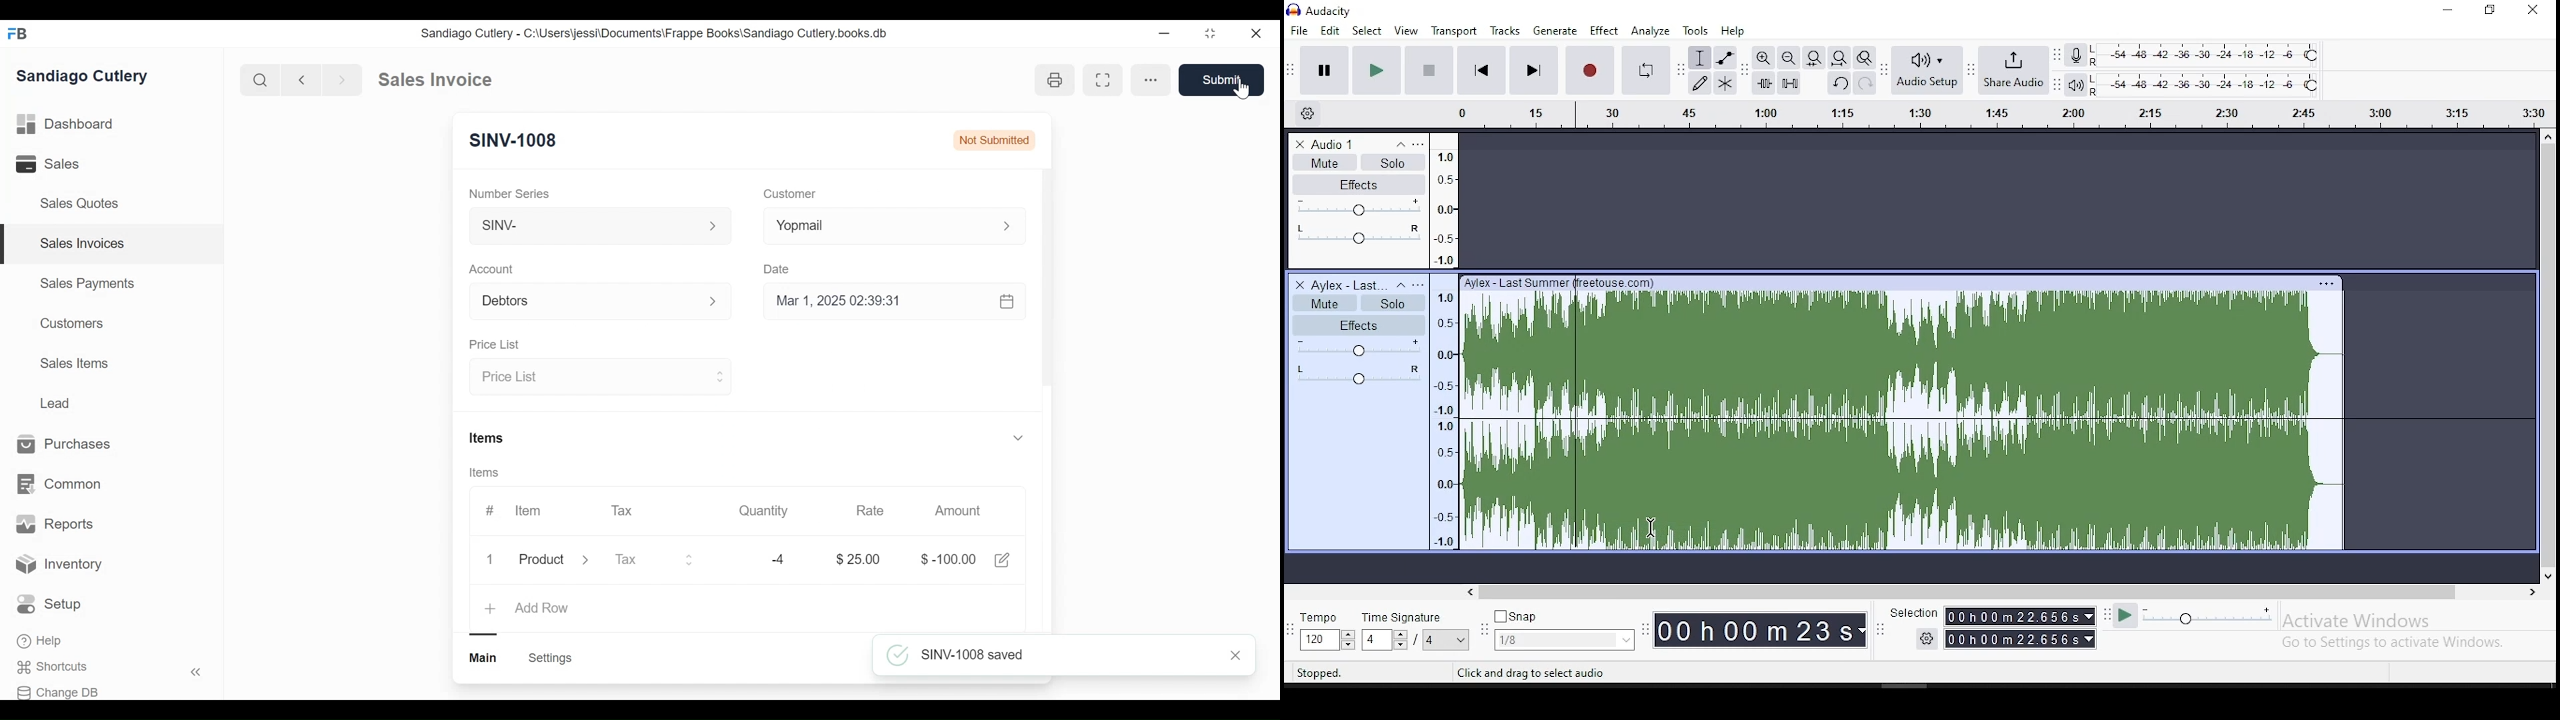 Image resolution: width=2576 pixels, height=728 pixels. I want to click on Previous, so click(303, 79).